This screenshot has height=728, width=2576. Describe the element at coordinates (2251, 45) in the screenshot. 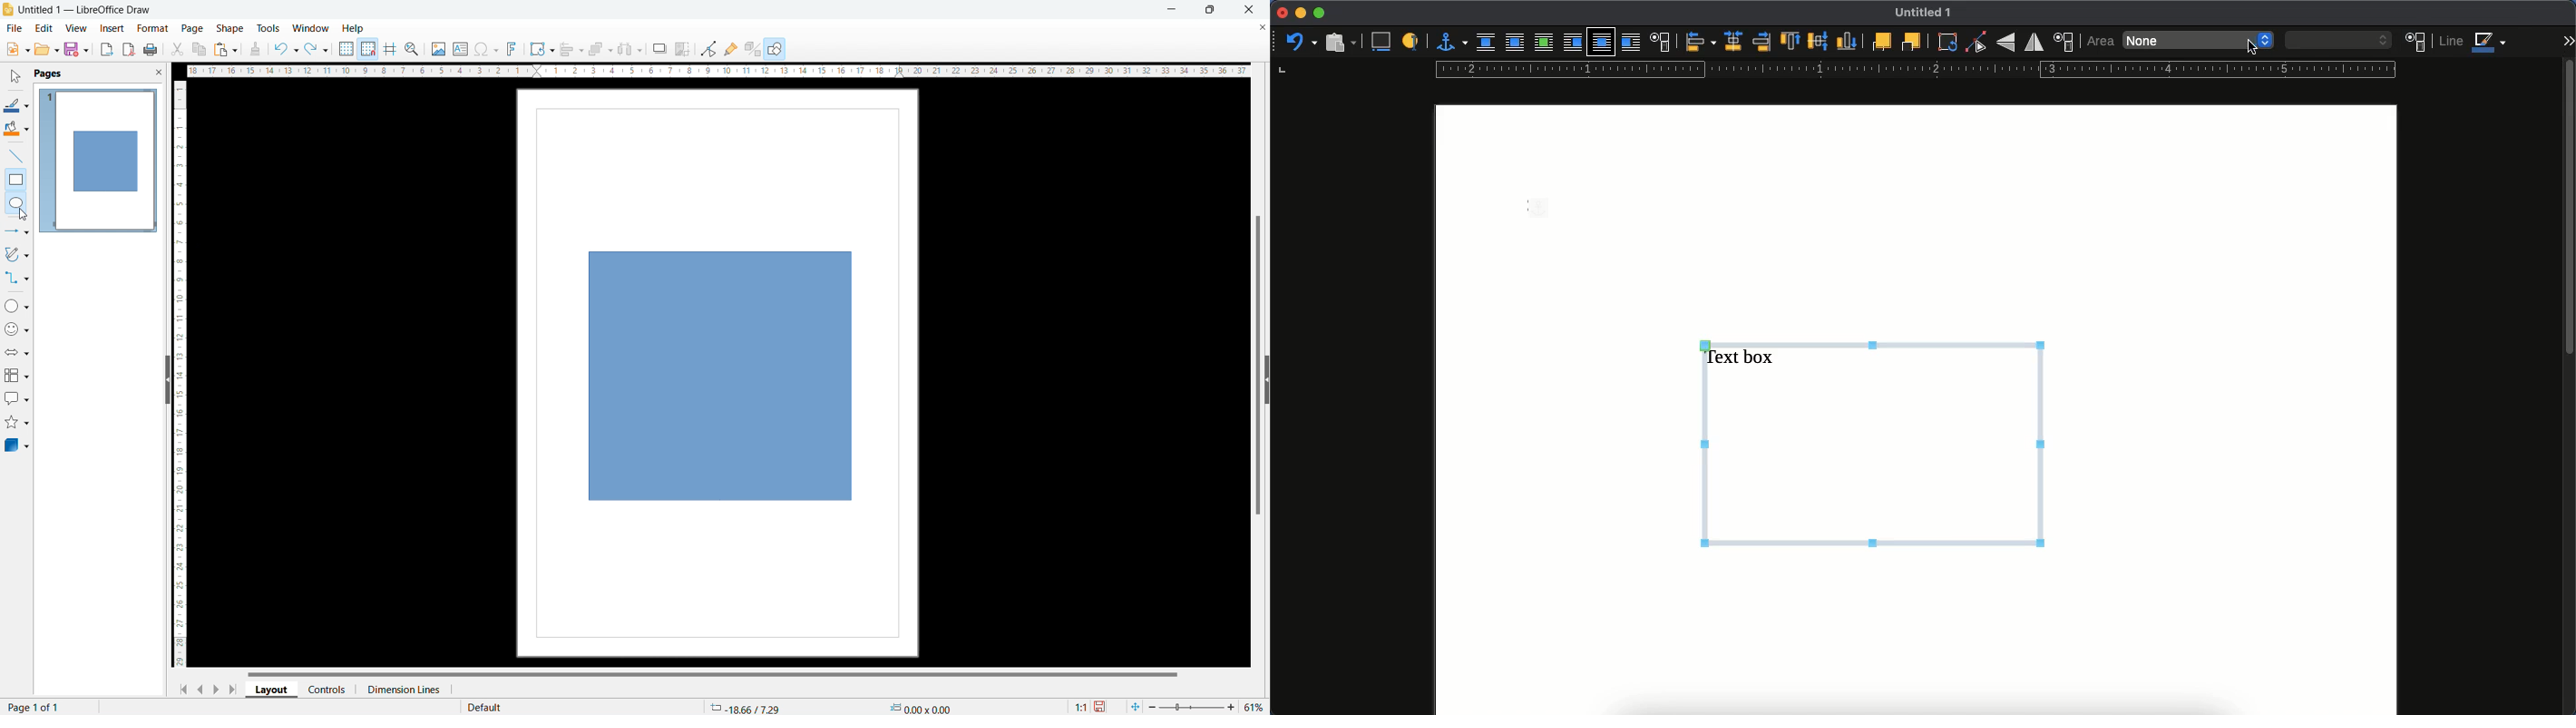

I see `cursor` at that location.